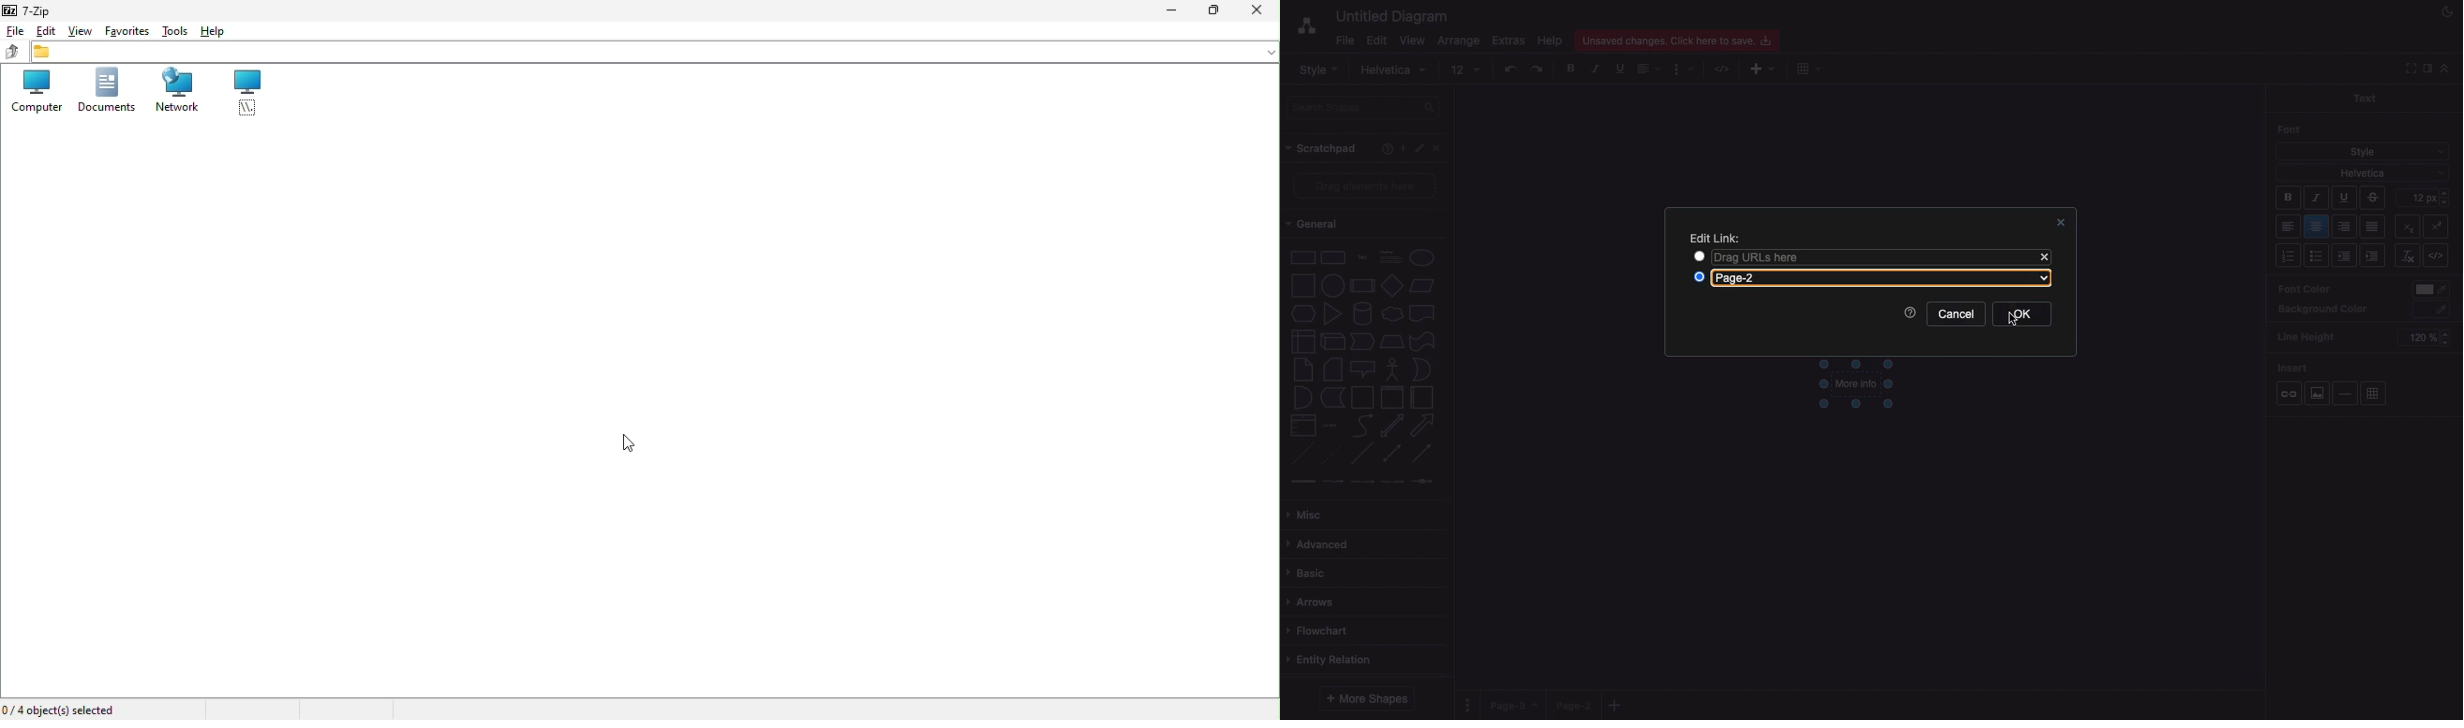  I want to click on Bold, so click(2289, 200).